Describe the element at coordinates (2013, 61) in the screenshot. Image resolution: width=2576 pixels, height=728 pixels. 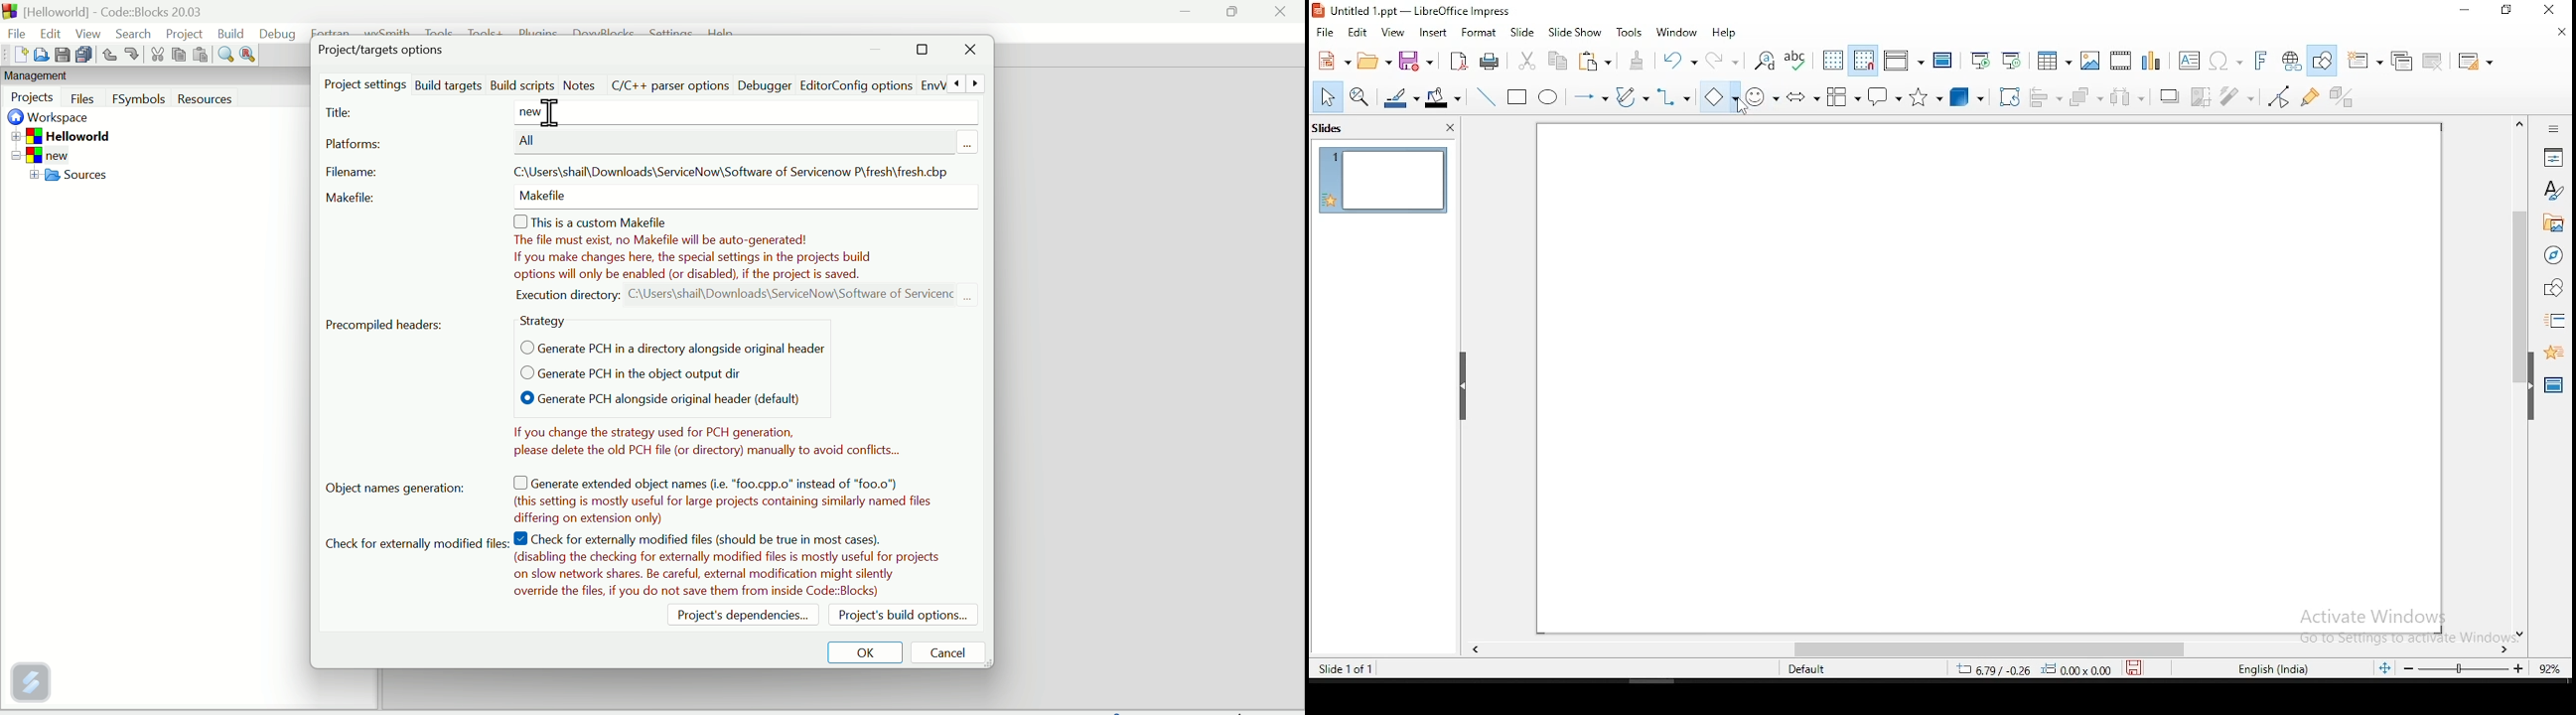
I see `start from current slide` at that location.